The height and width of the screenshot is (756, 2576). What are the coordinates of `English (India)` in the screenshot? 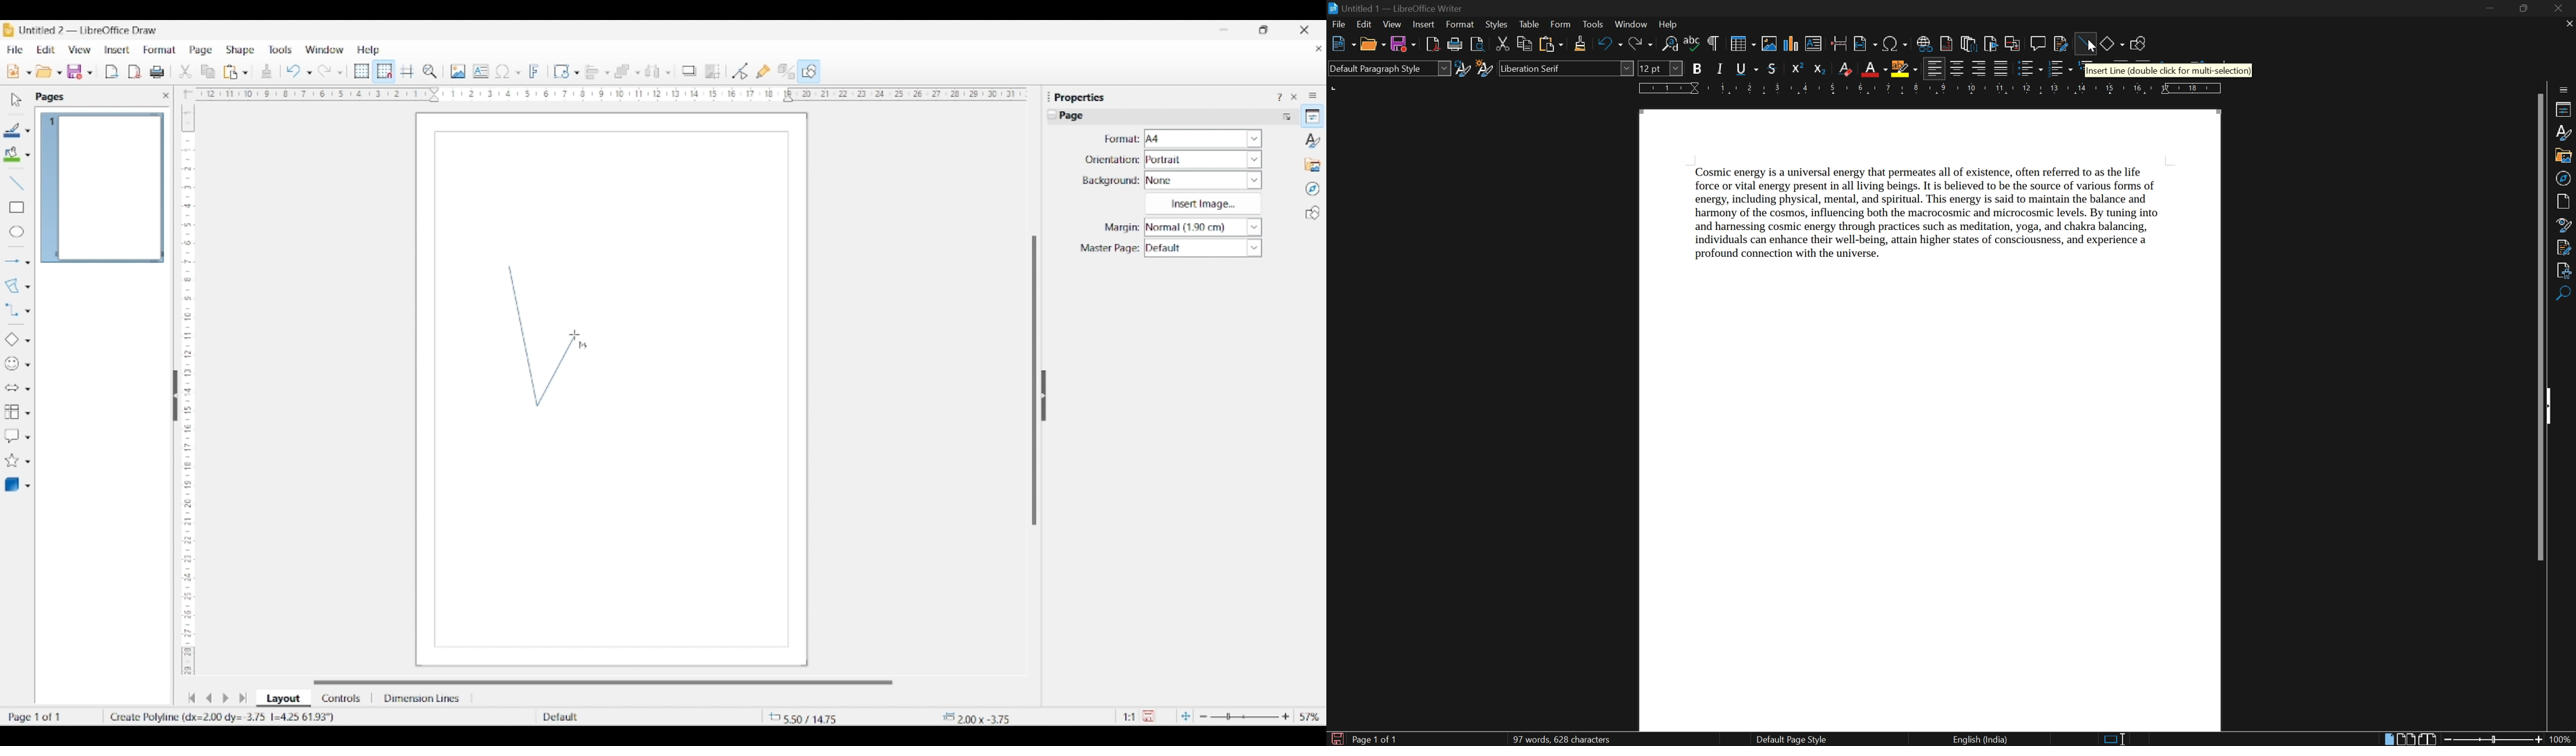 It's located at (1983, 740).